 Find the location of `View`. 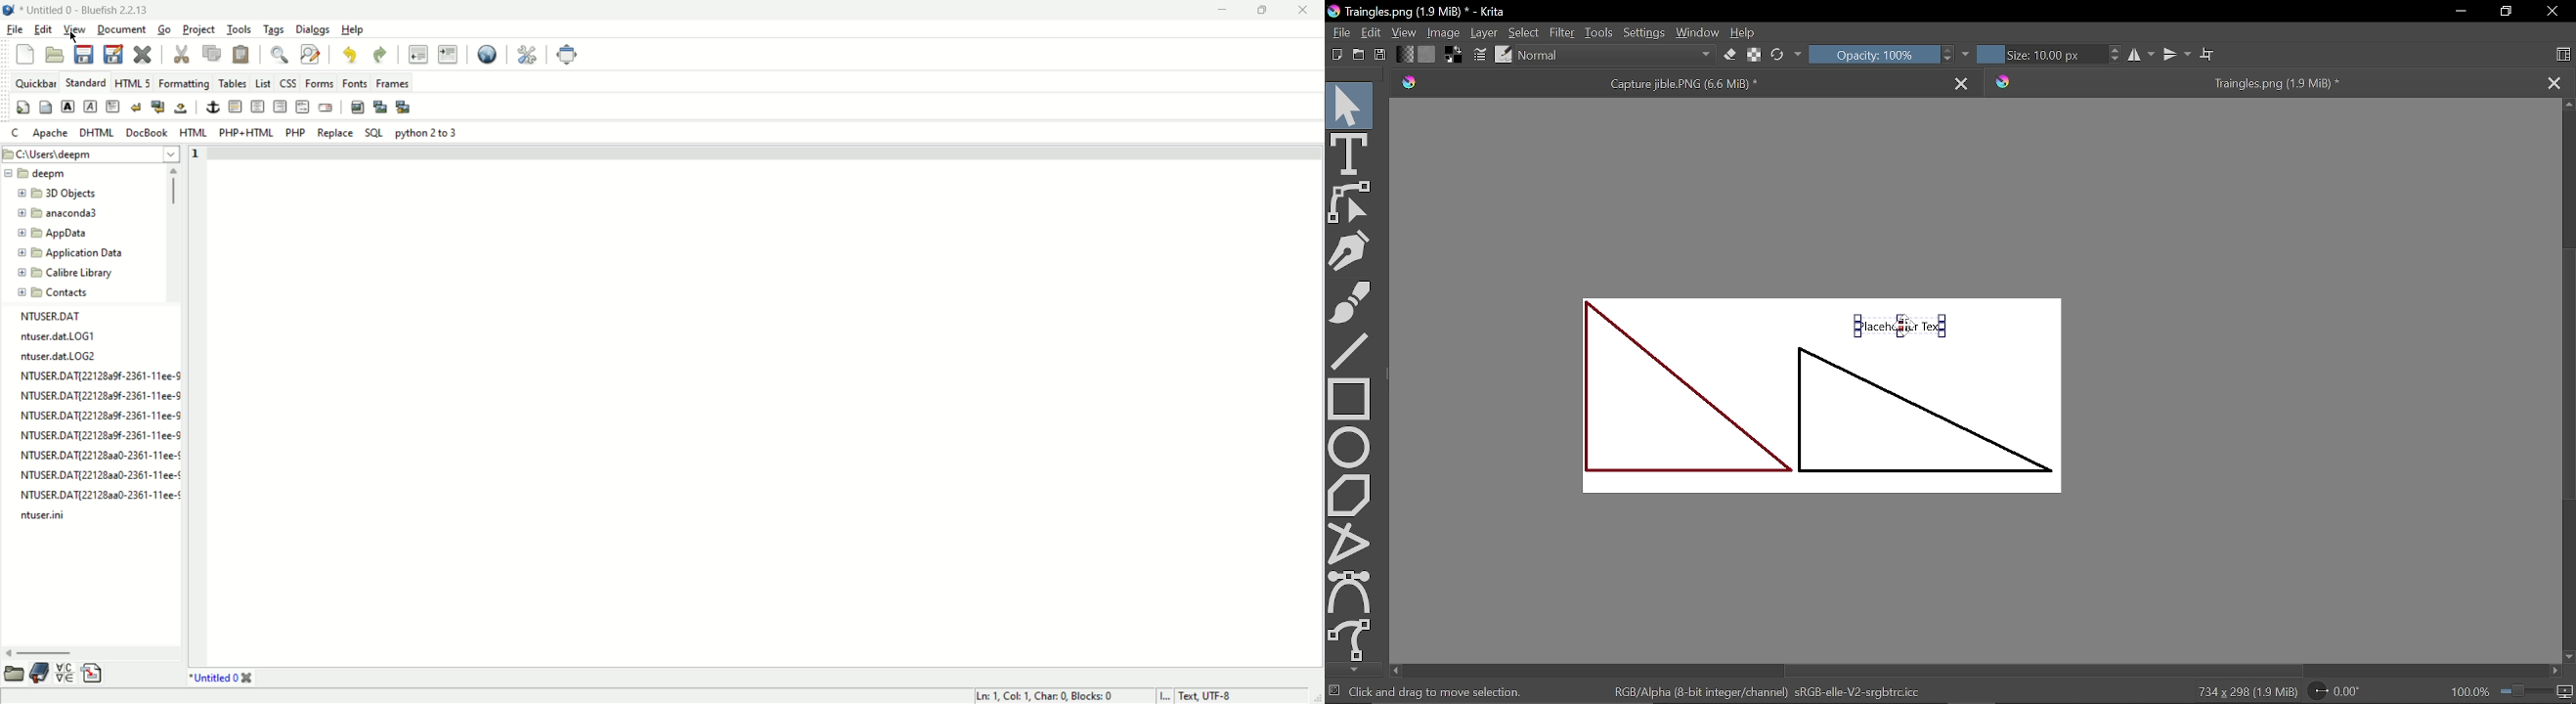

View is located at coordinates (1405, 31).